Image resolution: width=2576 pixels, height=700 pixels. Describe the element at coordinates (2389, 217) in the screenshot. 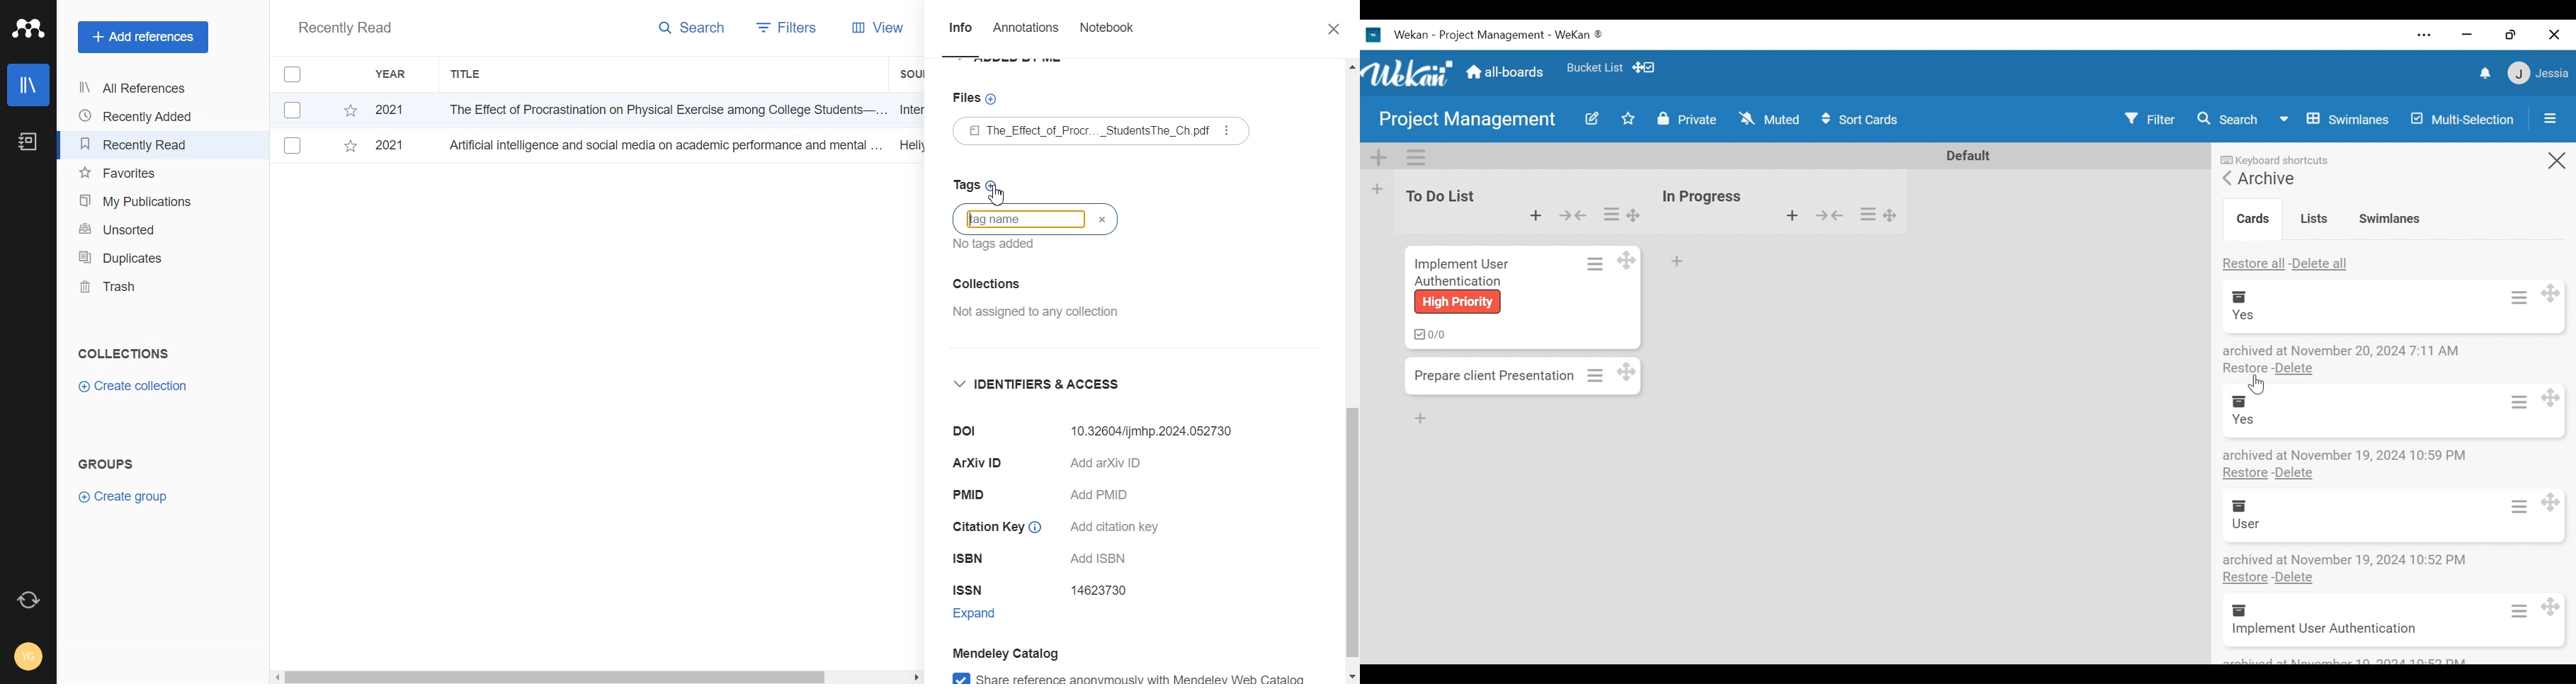

I see `Swimlanes` at that location.